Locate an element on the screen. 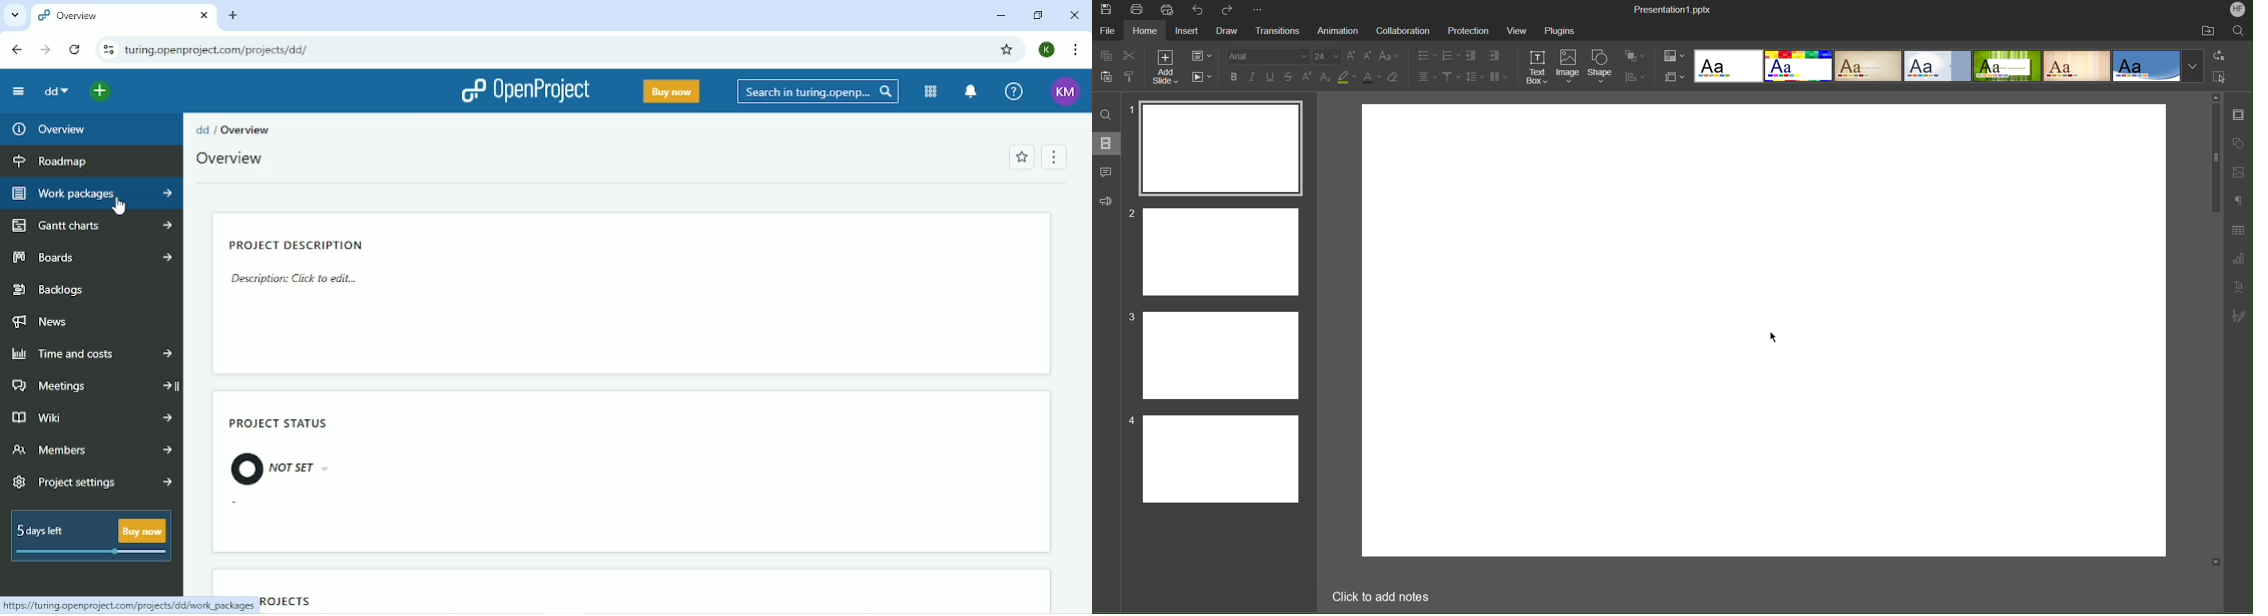  Cut is located at coordinates (1131, 54).